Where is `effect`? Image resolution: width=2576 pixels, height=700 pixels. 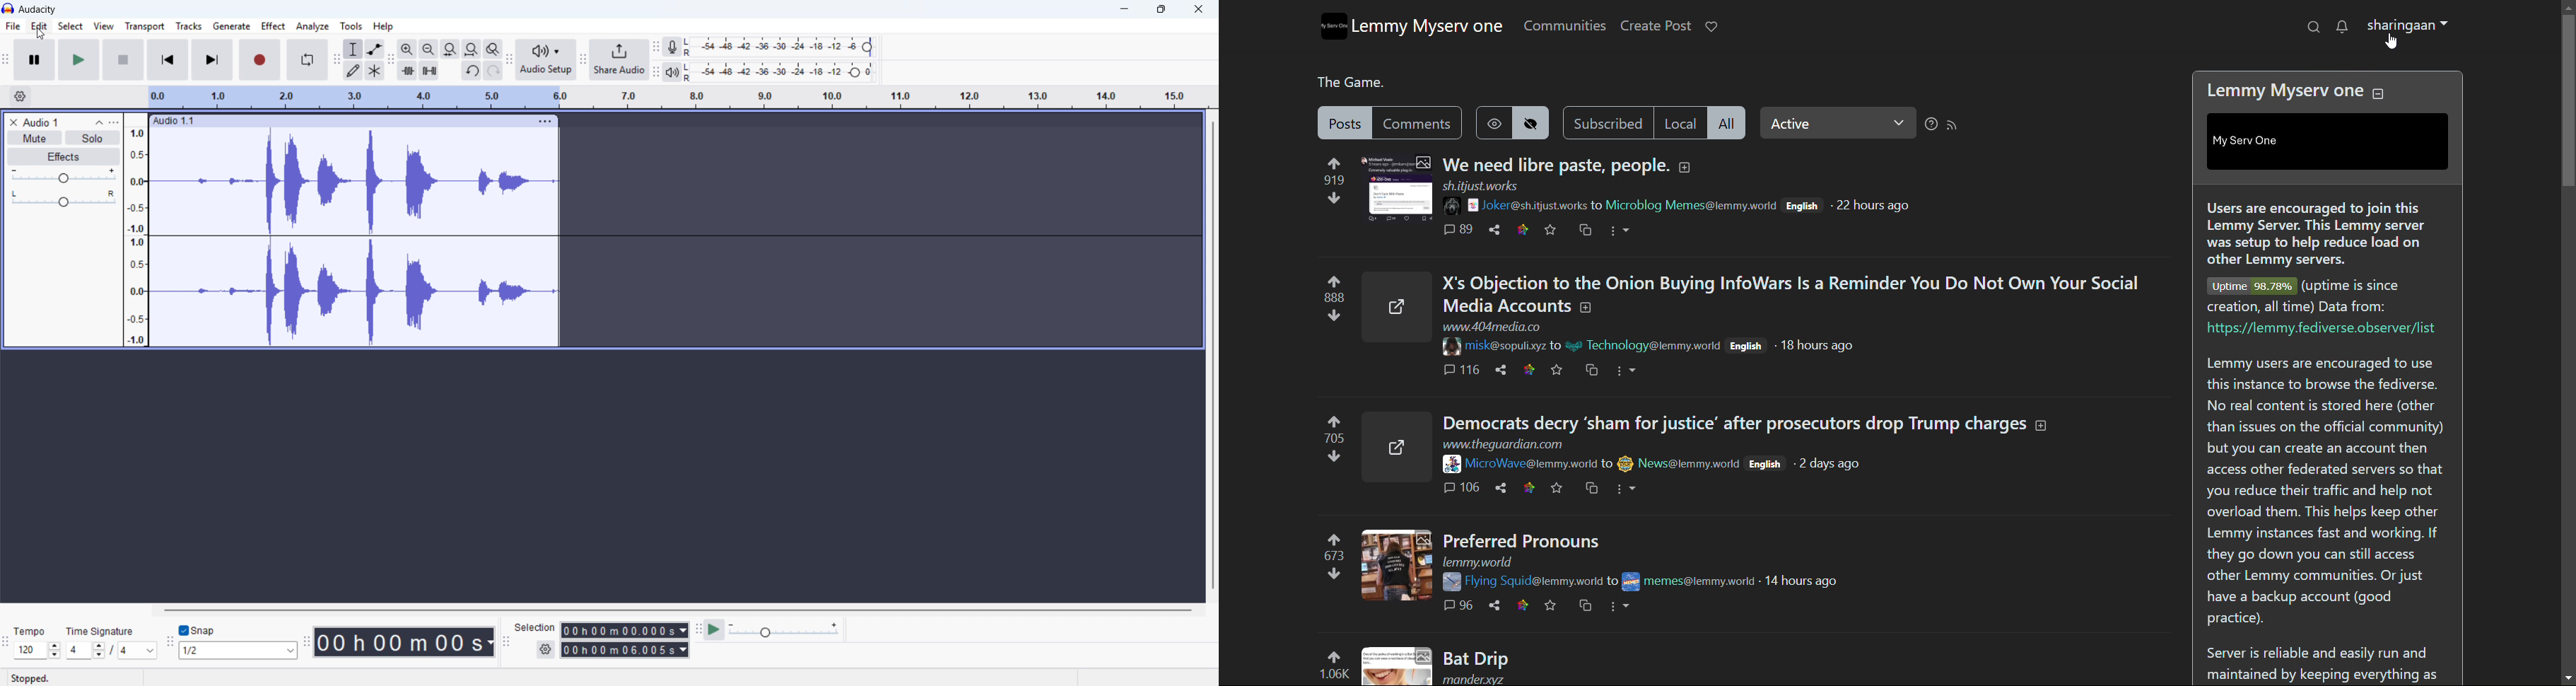 effect is located at coordinates (62, 157).